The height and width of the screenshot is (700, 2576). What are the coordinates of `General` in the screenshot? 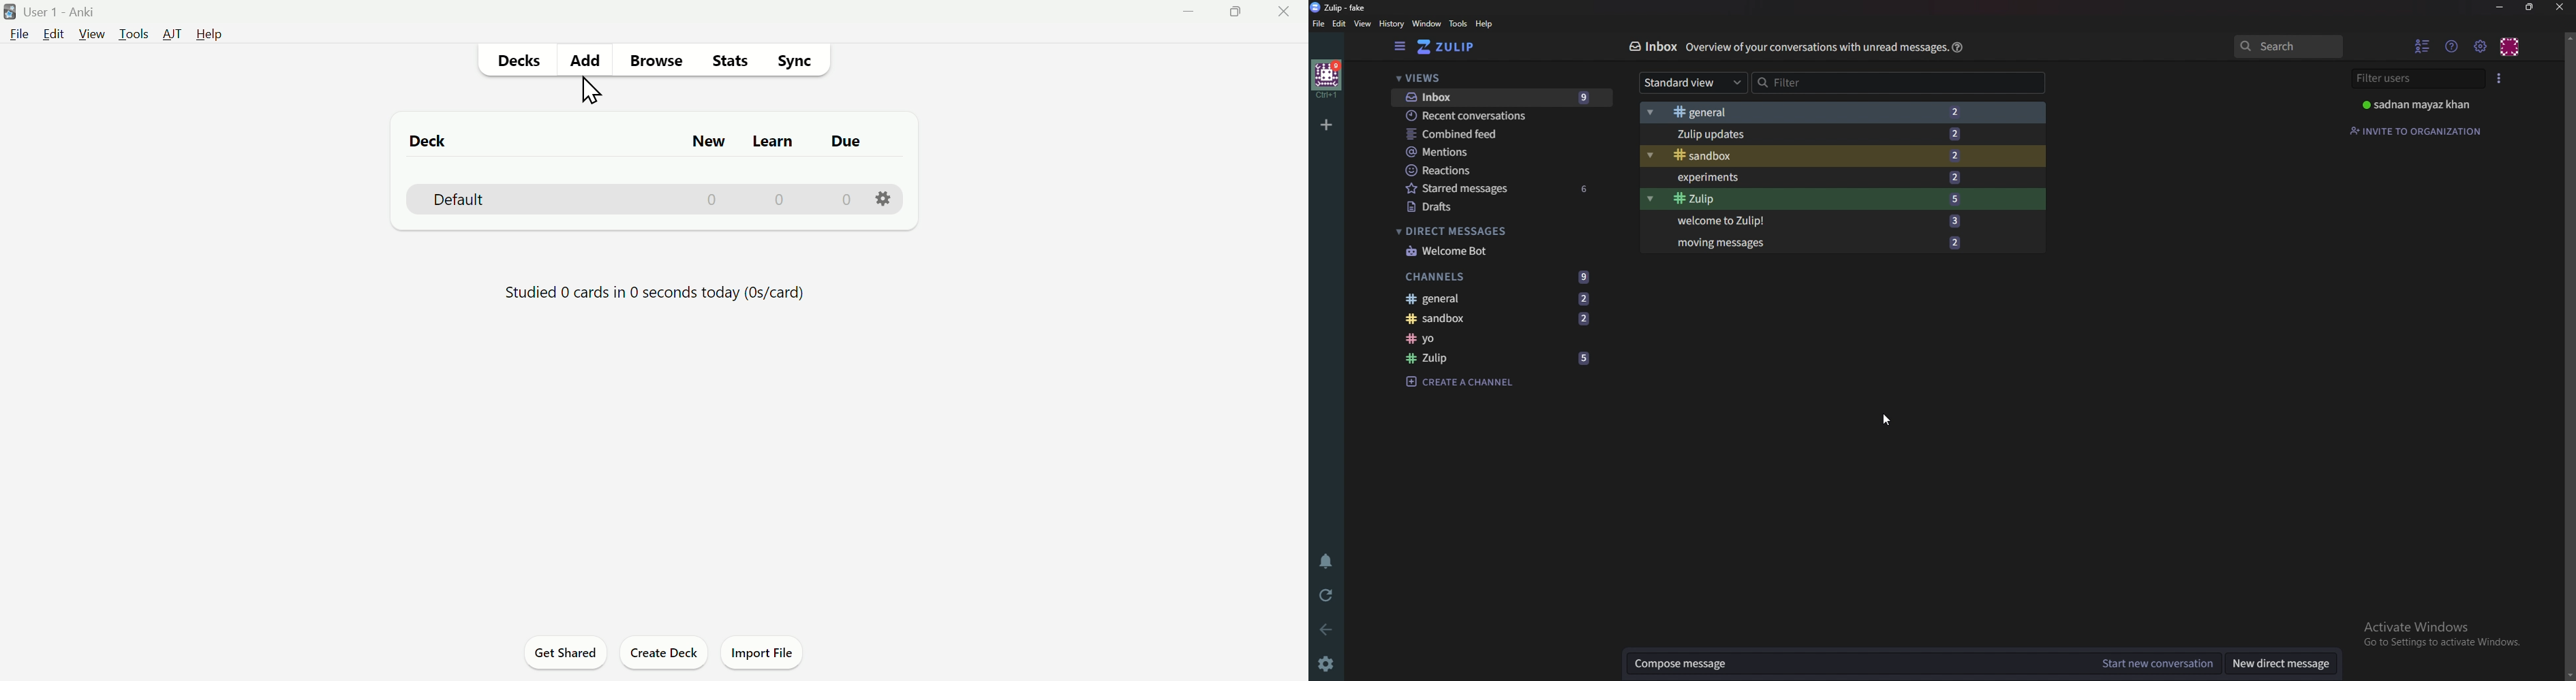 It's located at (1844, 112).